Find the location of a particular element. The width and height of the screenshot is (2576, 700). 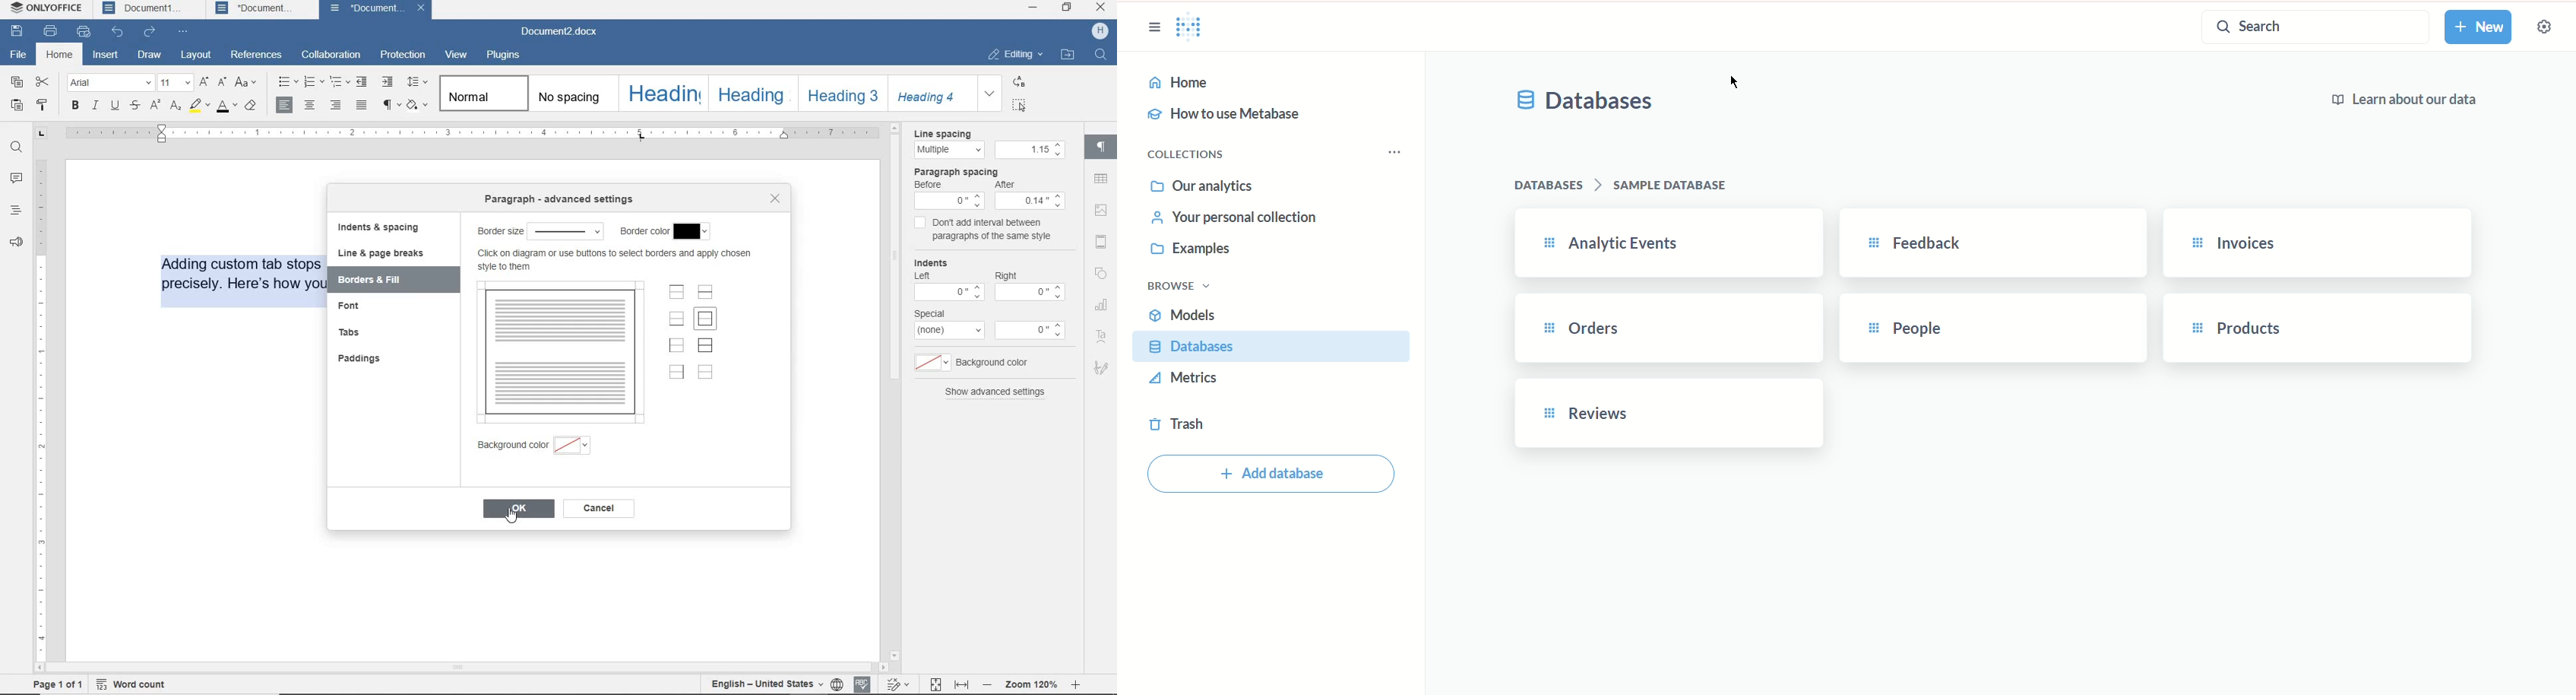

table is located at coordinates (1102, 178).